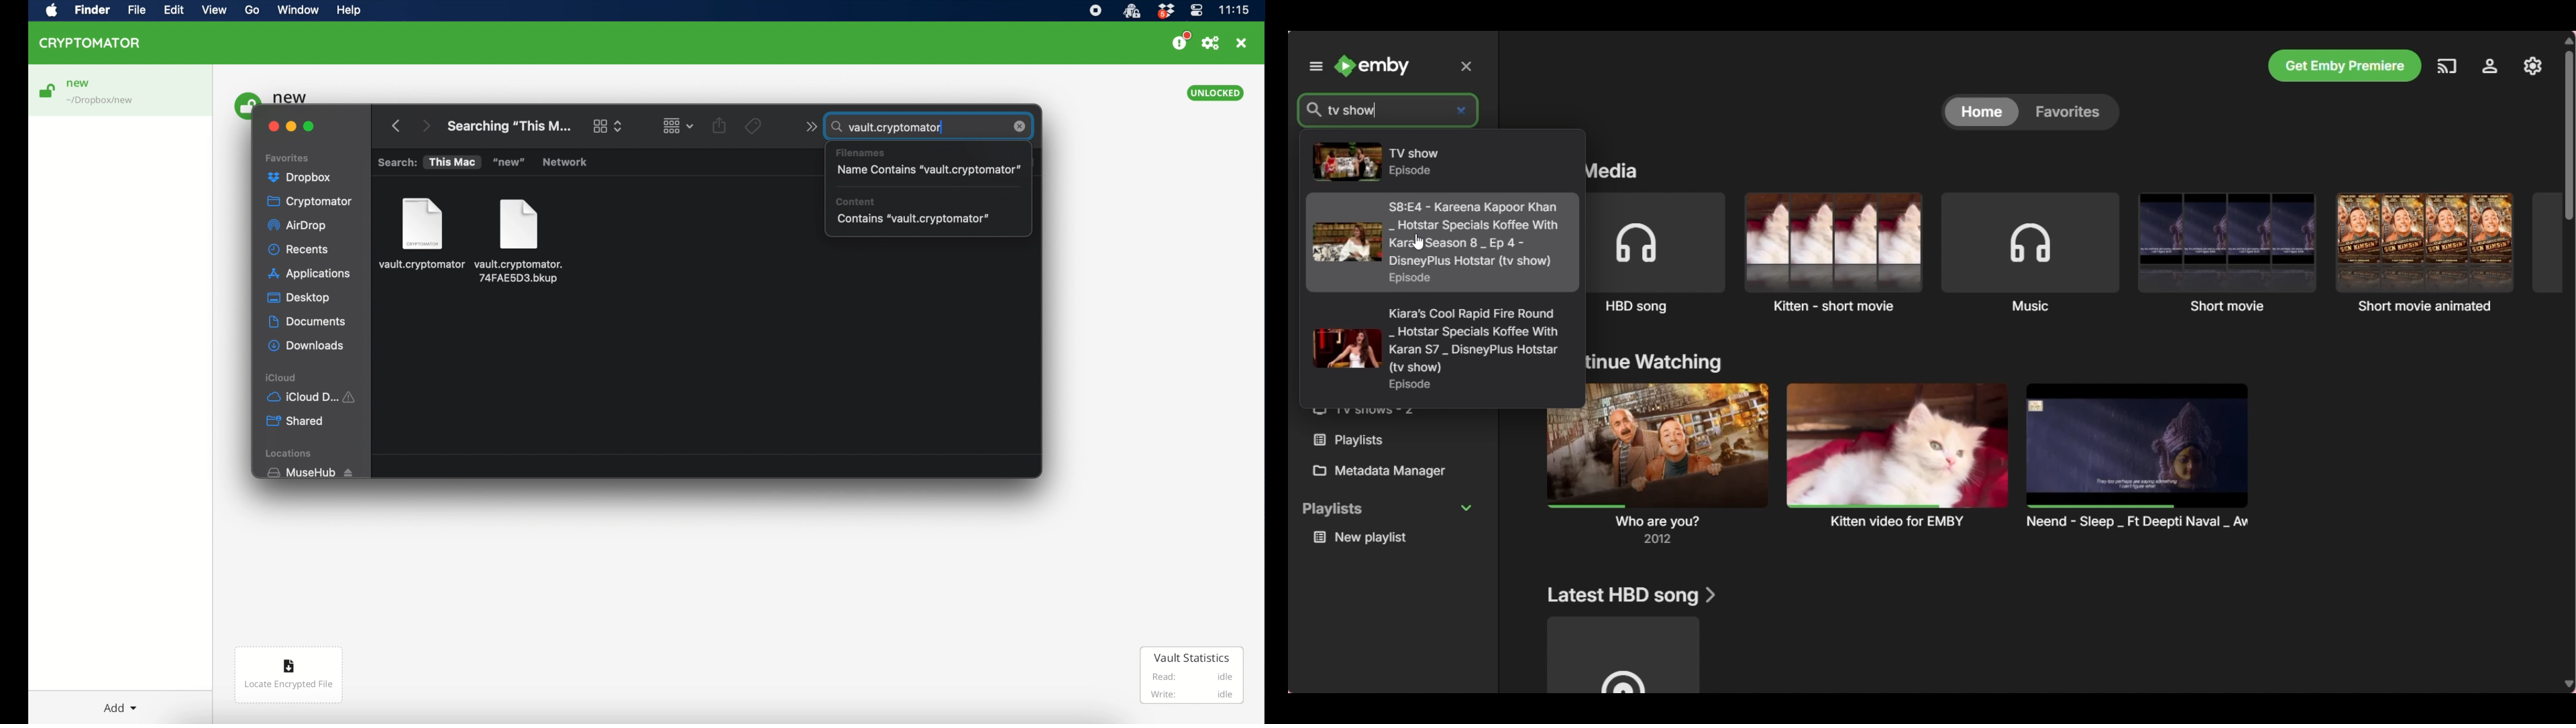 The image size is (2576, 728). What do you see at coordinates (291, 127) in the screenshot?
I see `minimize` at bounding box center [291, 127].